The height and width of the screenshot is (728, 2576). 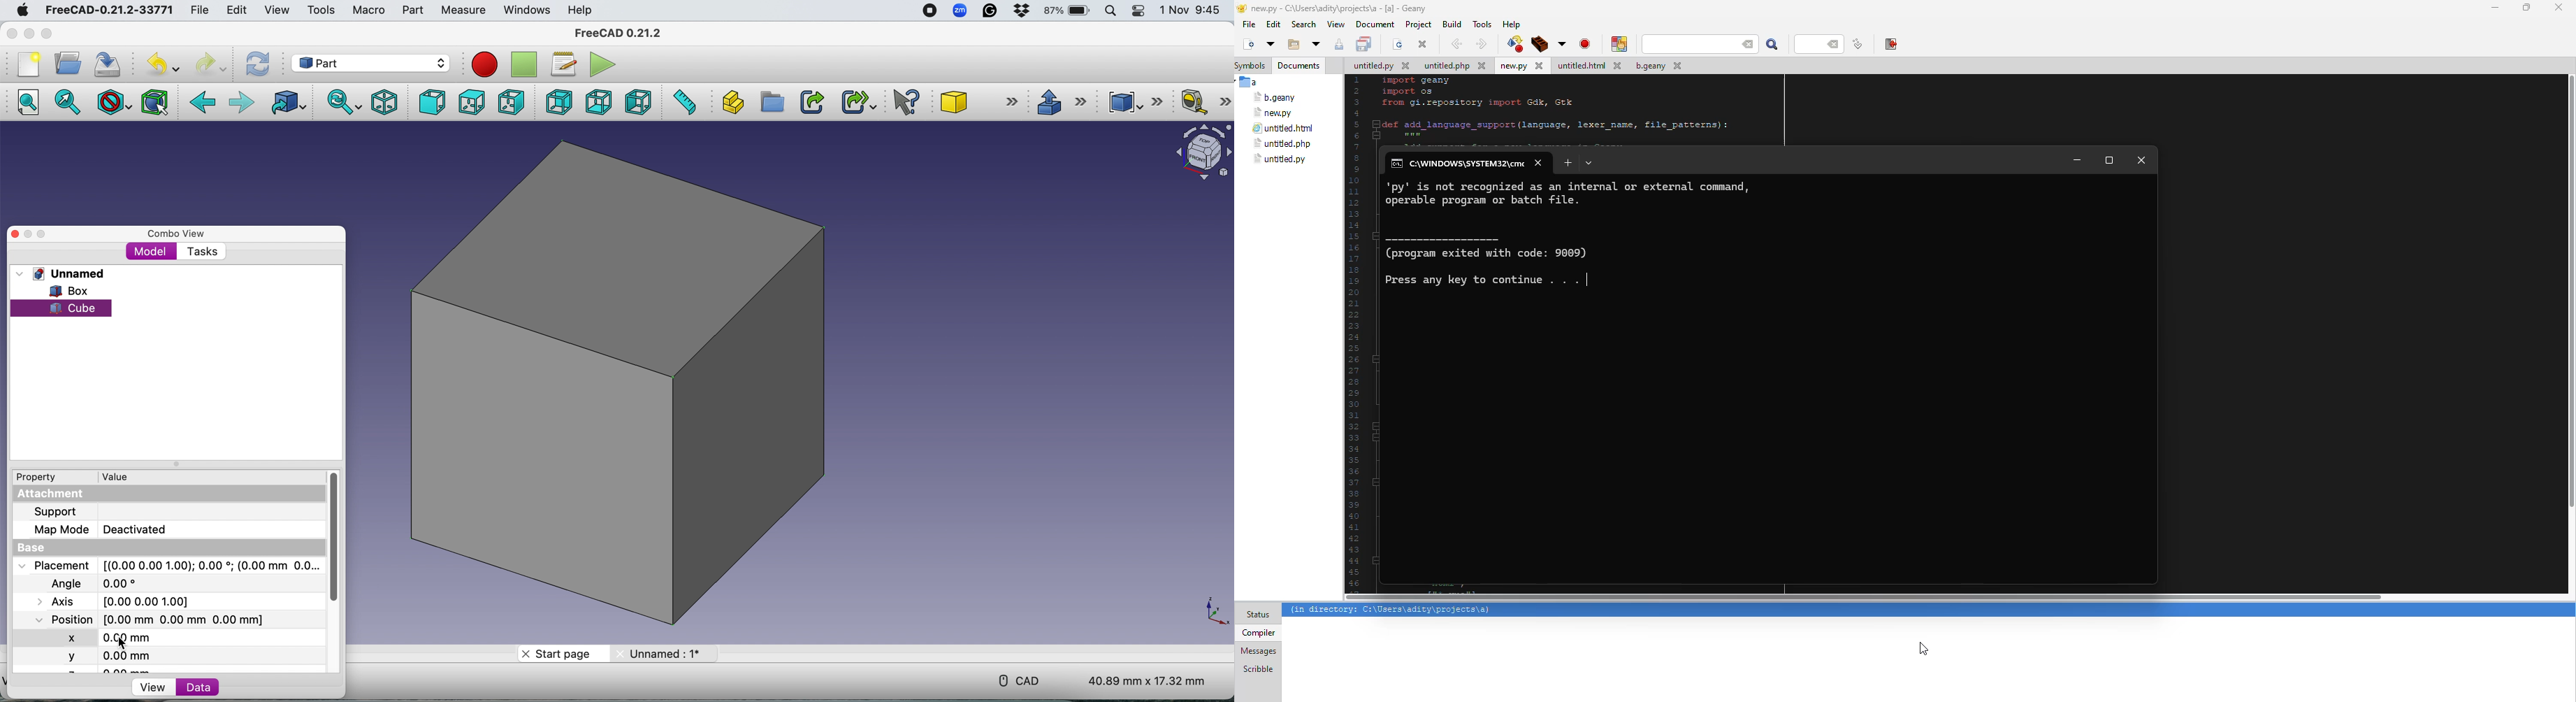 What do you see at coordinates (854, 100) in the screenshot?
I see `Make sub link` at bounding box center [854, 100].